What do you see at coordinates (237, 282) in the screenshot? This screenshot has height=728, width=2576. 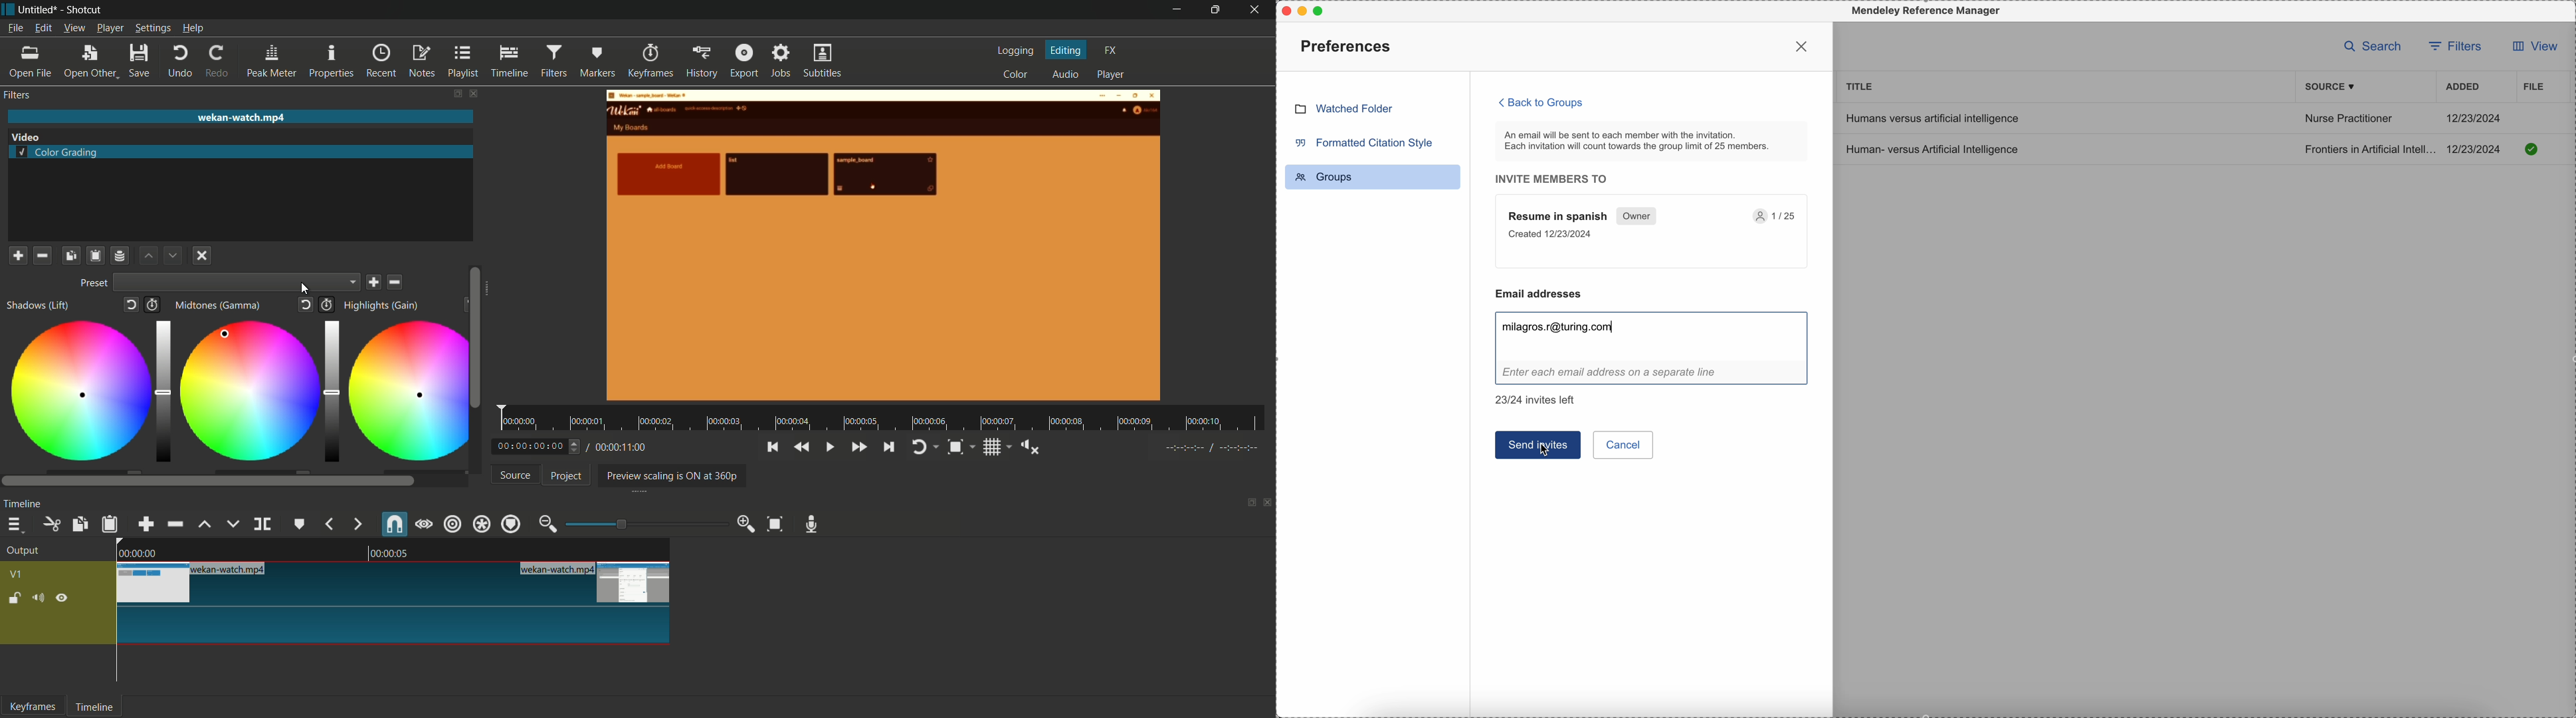 I see `dropdown` at bounding box center [237, 282].